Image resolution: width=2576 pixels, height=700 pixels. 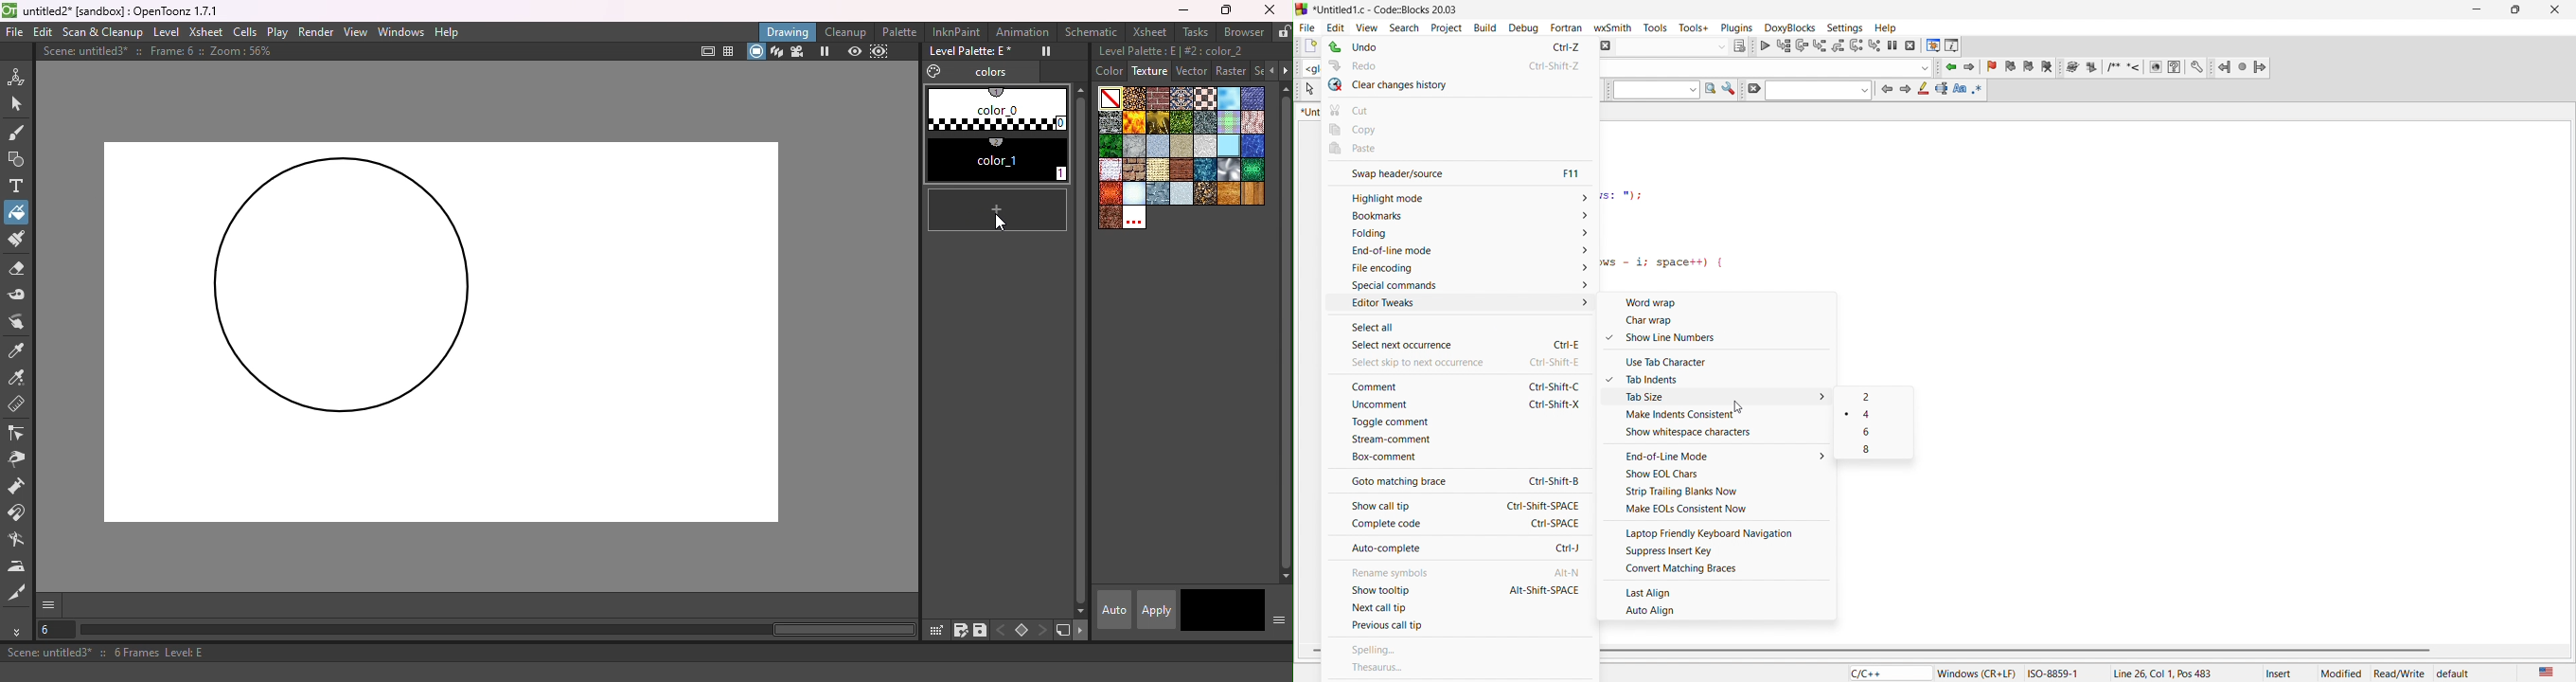 I want to click on knit_s.bmp, so click(x=1252, y=122).